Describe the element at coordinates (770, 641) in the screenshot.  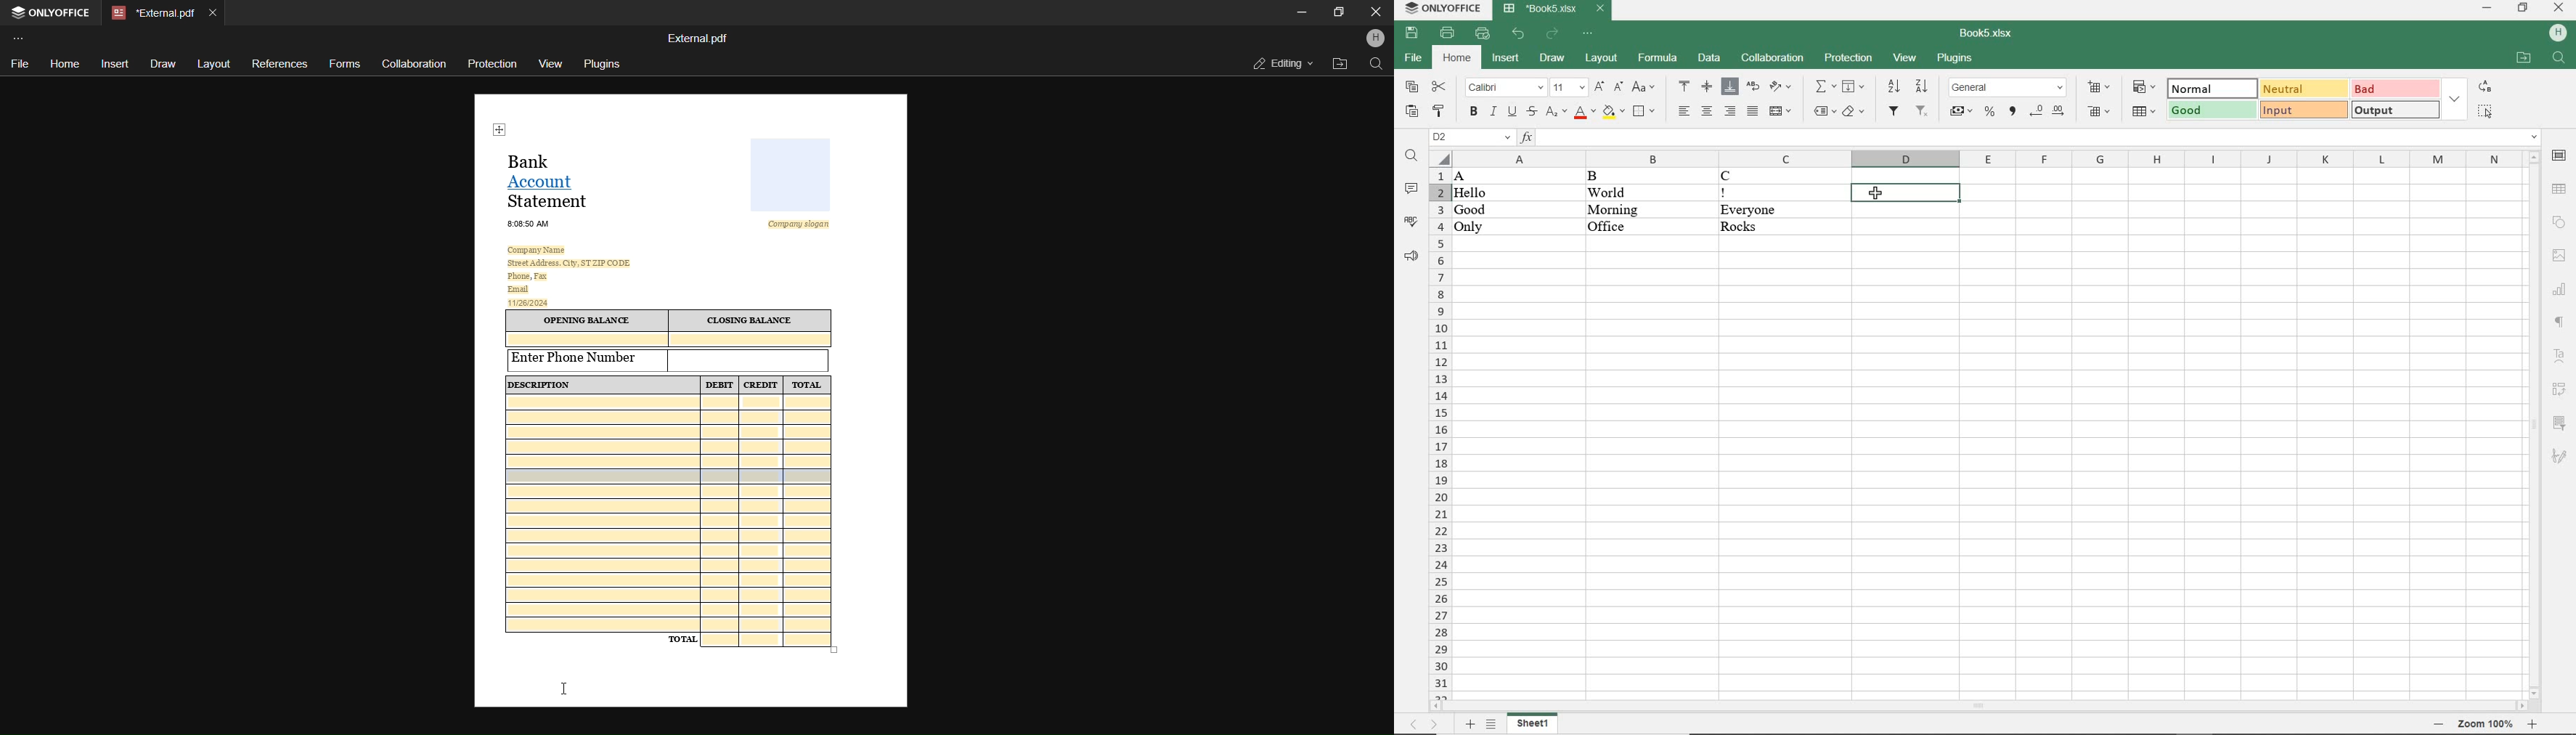
I see `Fields` at that location.